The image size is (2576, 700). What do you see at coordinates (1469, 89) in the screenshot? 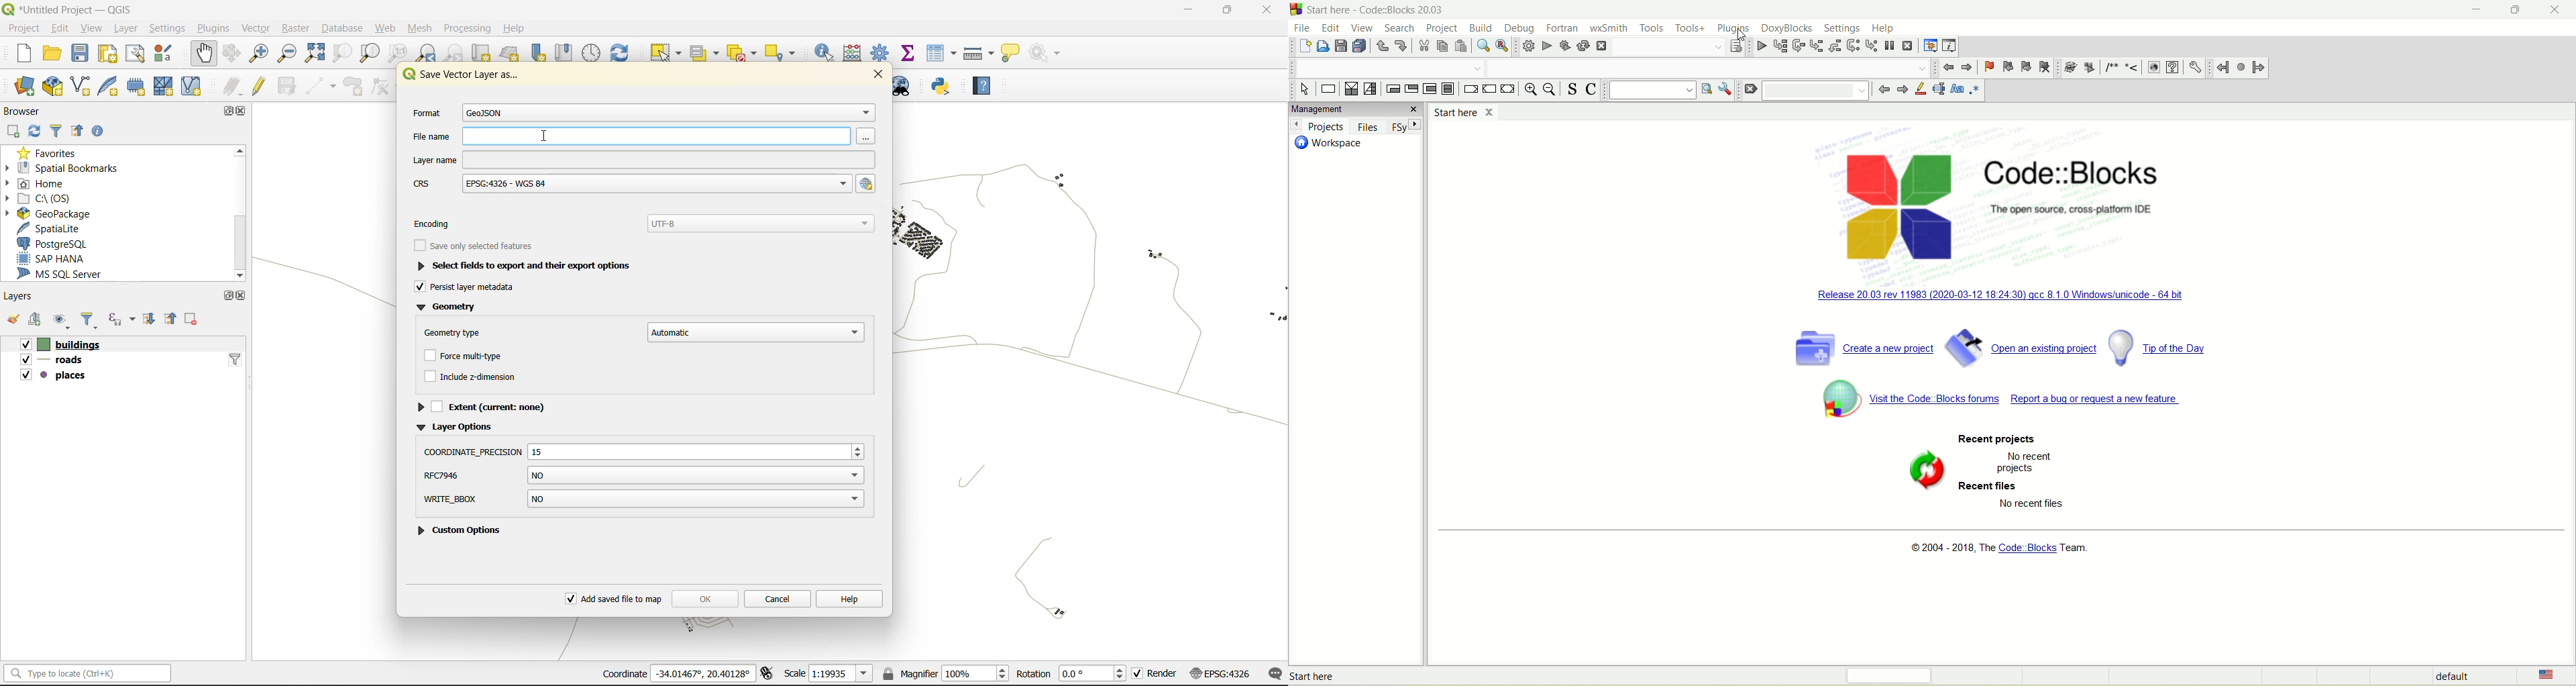
I see `break instruction` at bounding box center [1469, 89].